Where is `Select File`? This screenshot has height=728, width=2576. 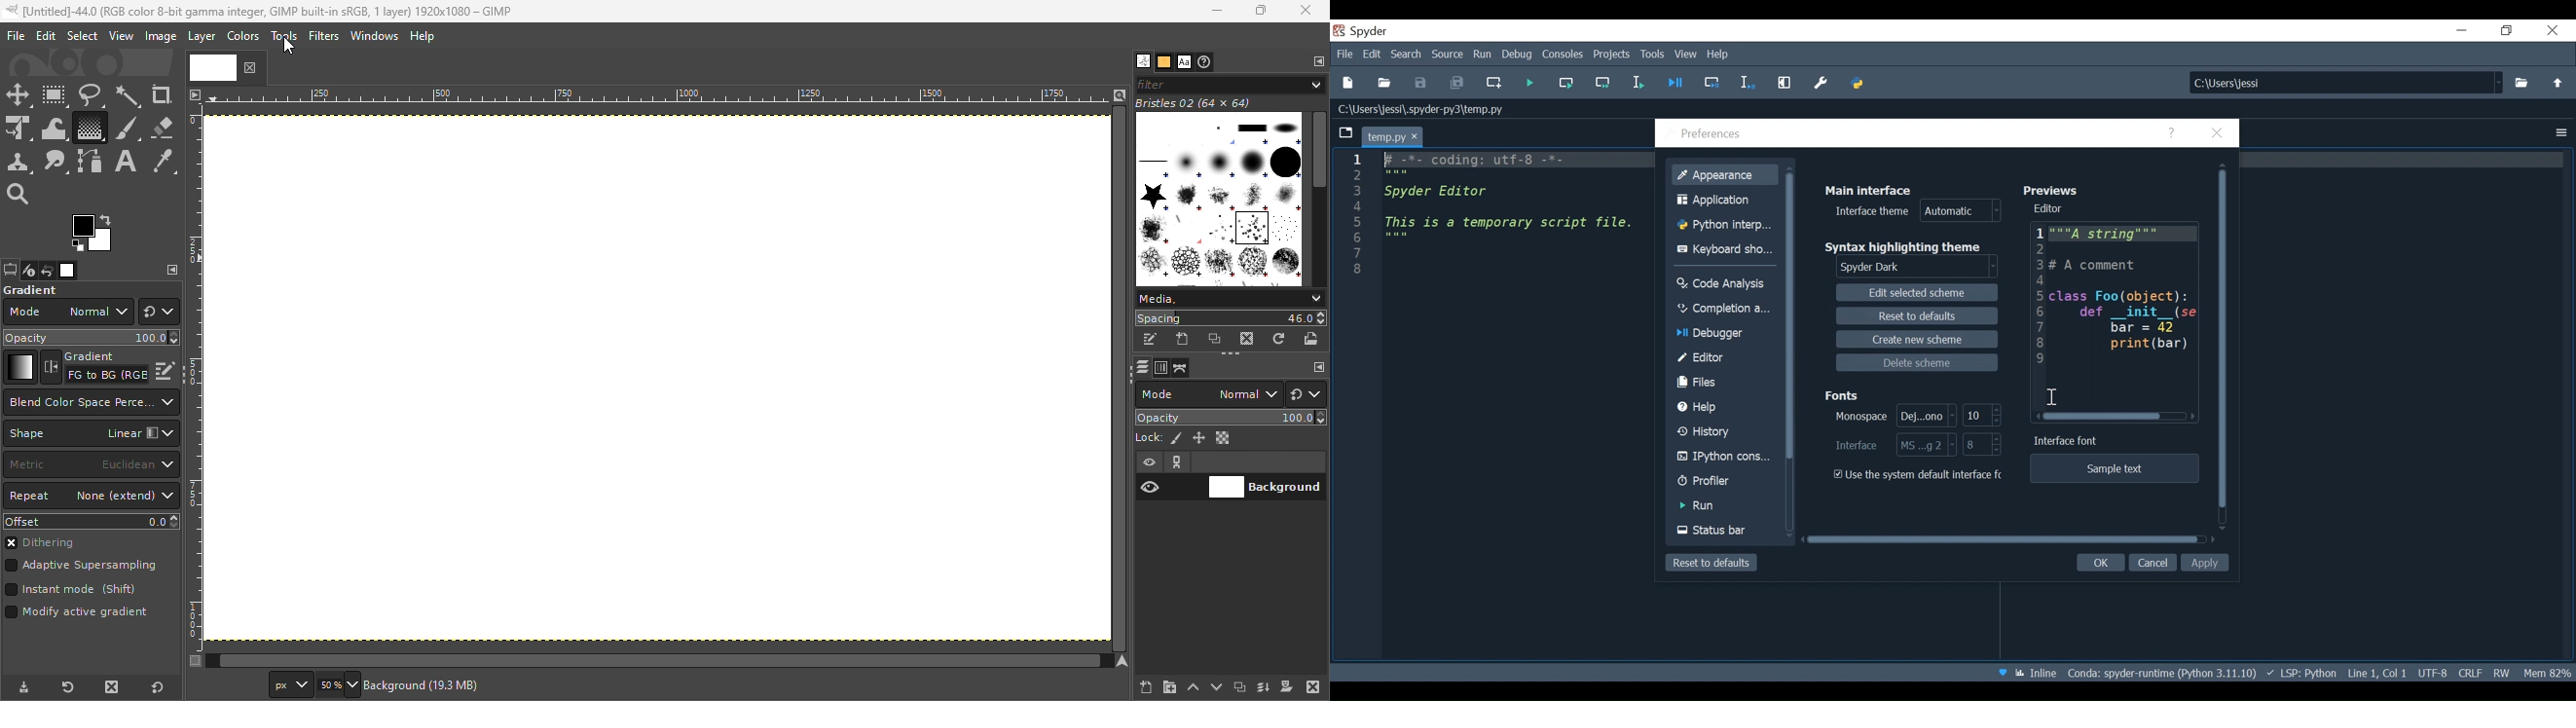
Select File is located at coordinates (2520, 82).